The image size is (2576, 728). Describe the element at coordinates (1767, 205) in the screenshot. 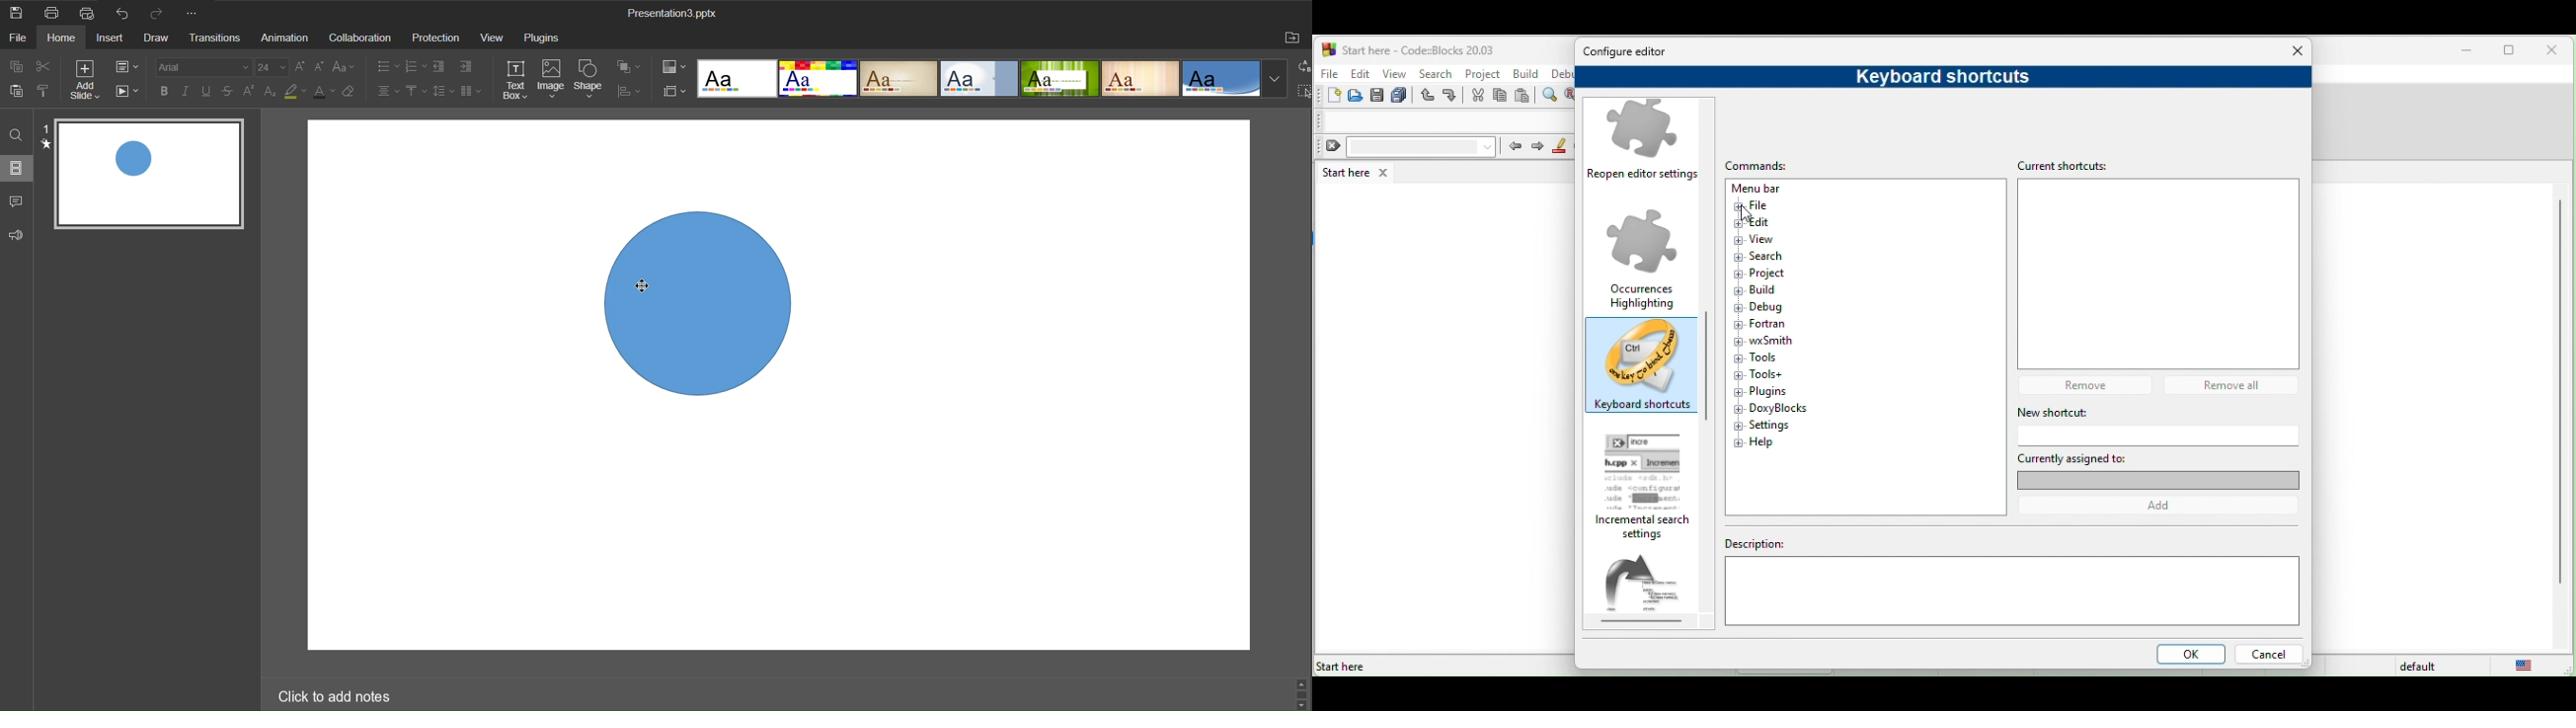

I see `file` at that location.